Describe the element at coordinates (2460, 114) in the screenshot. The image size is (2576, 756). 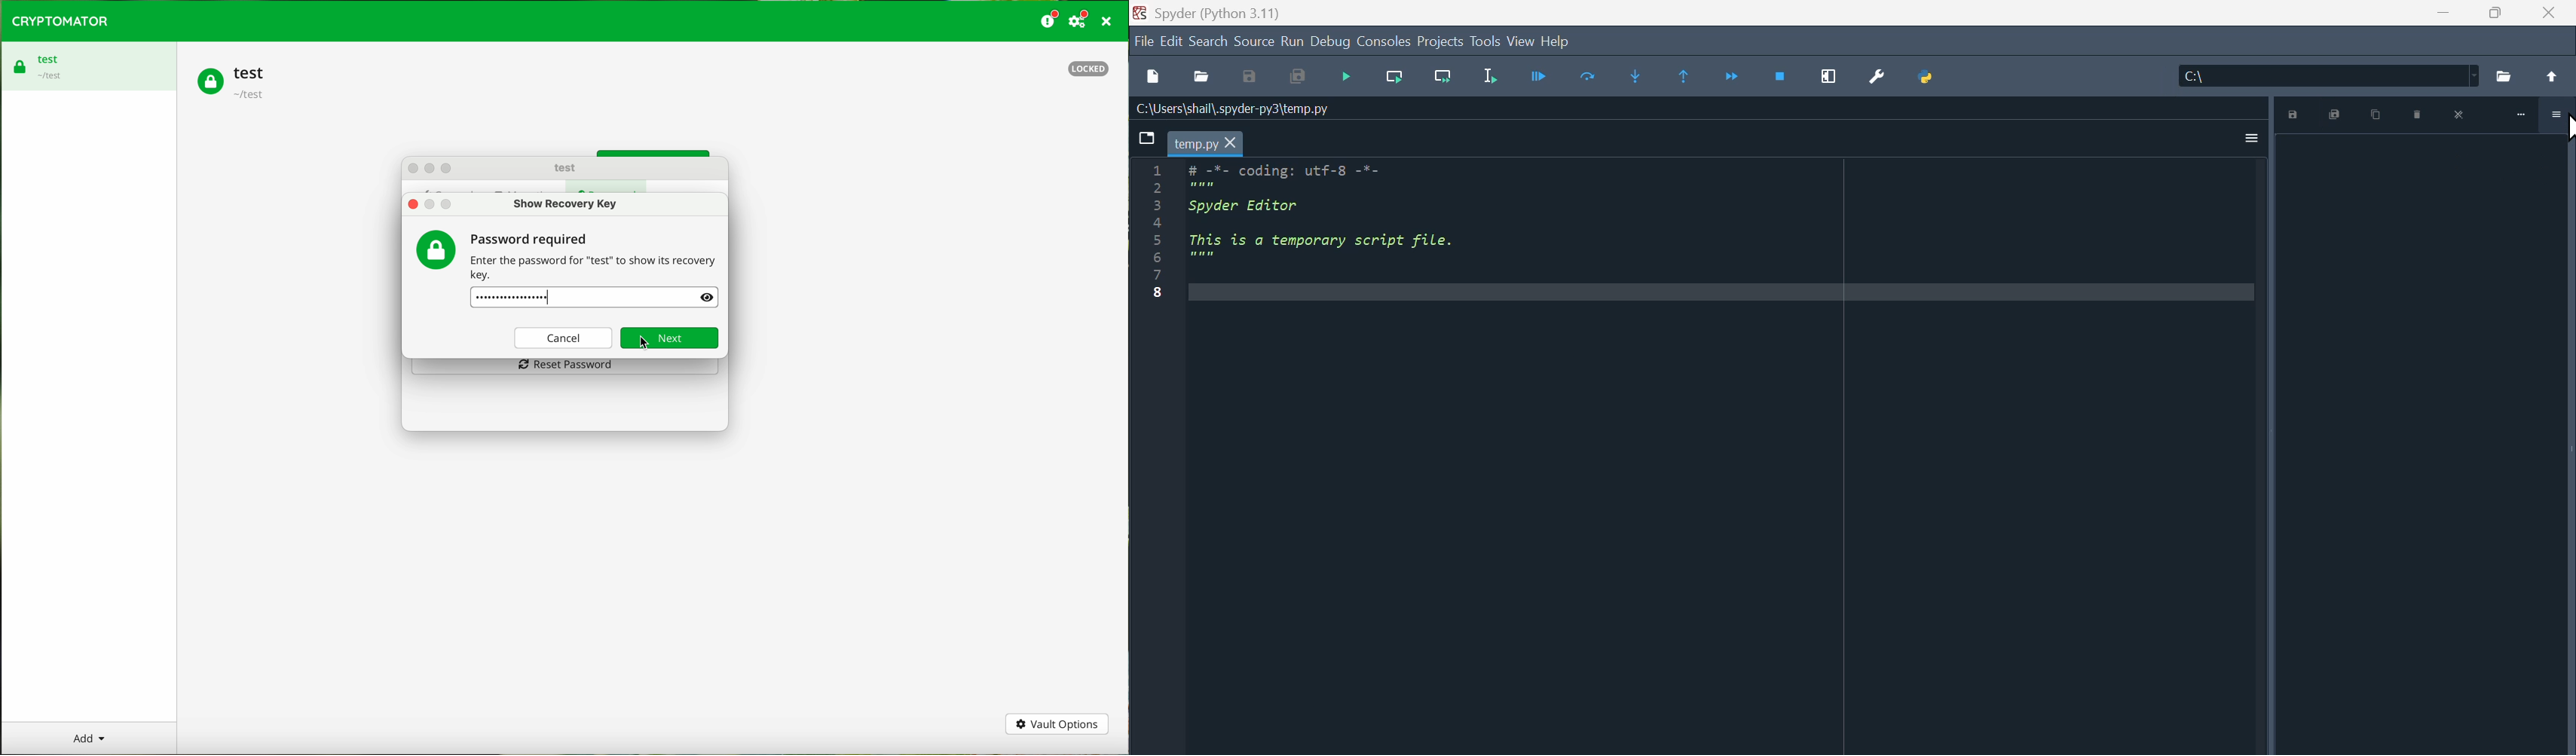
I see `close` at that location.